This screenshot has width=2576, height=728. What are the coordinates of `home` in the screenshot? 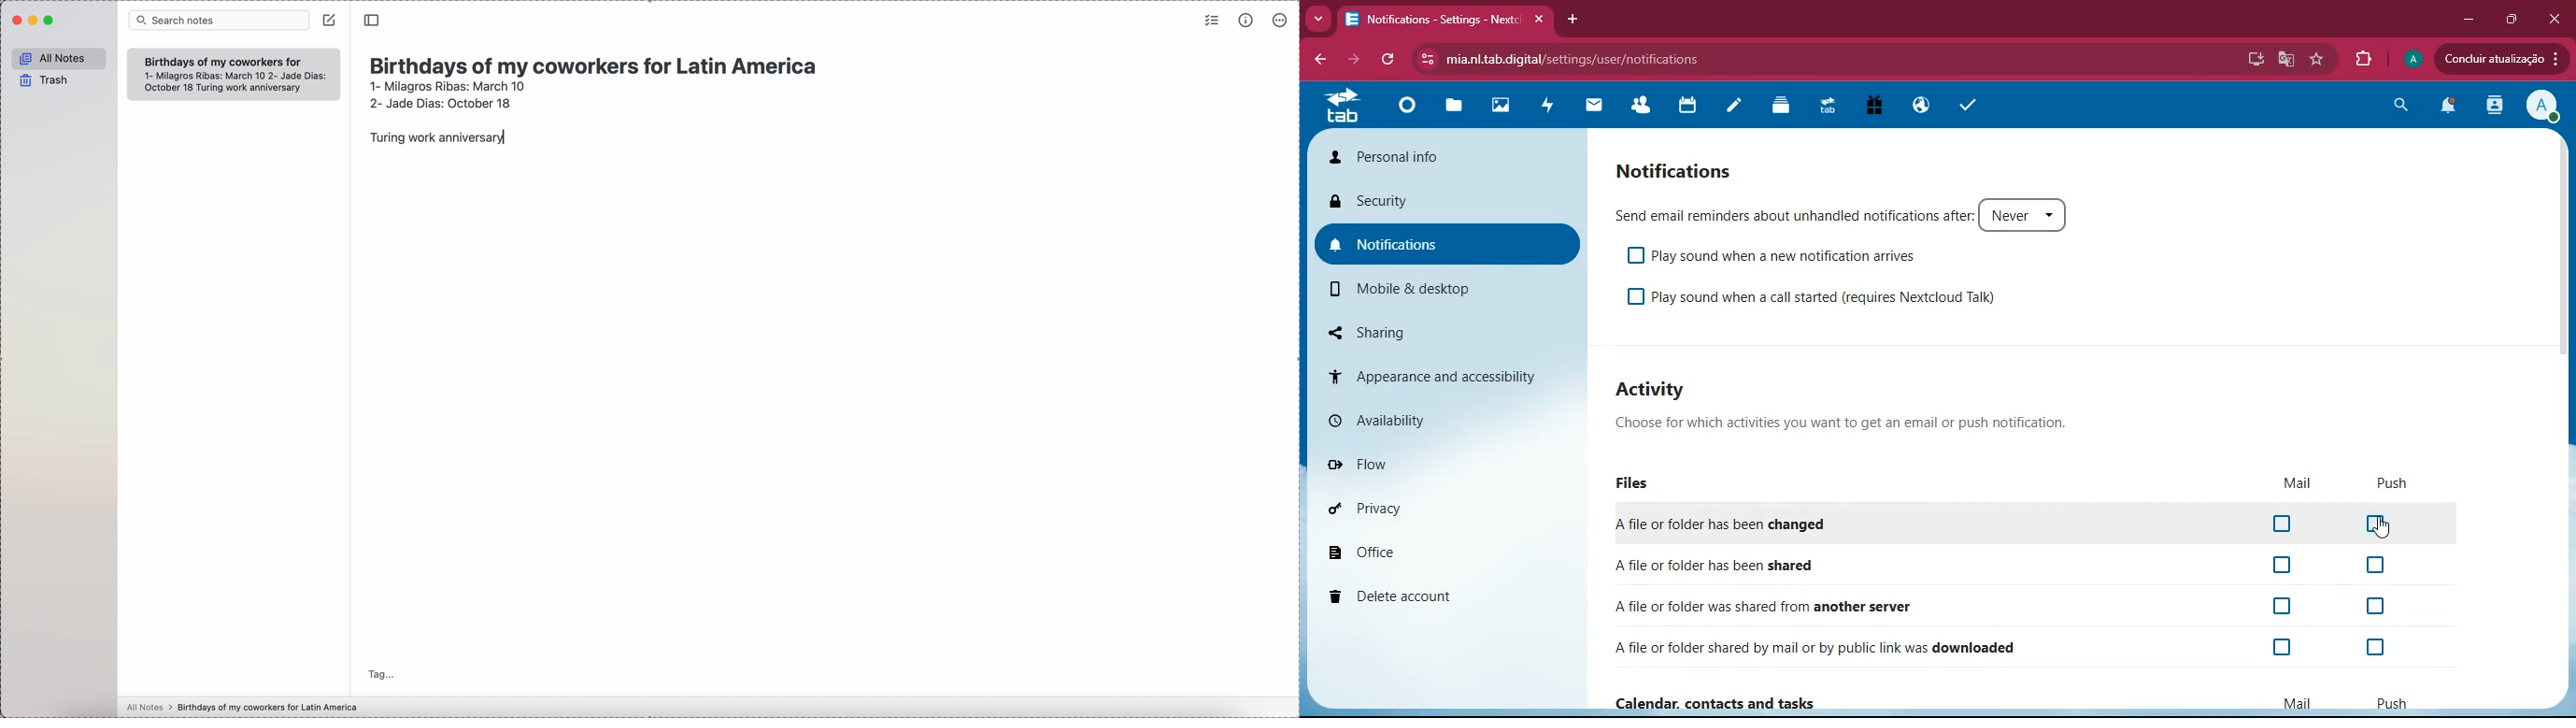 It's located at (1407, 113).